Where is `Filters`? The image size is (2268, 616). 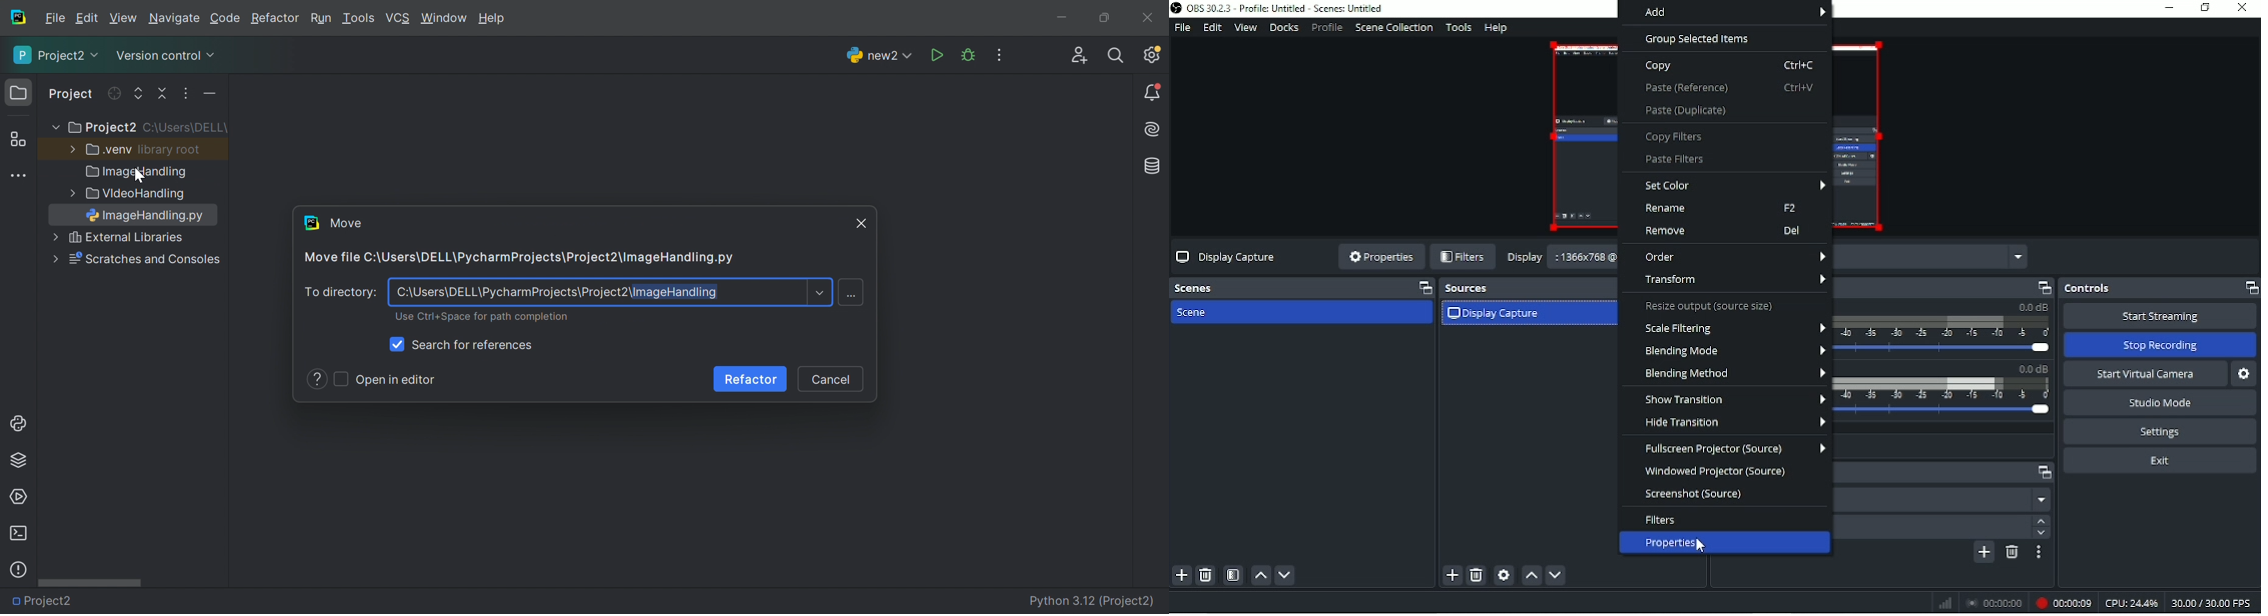 Filters is located at coordinates (1661, 520).